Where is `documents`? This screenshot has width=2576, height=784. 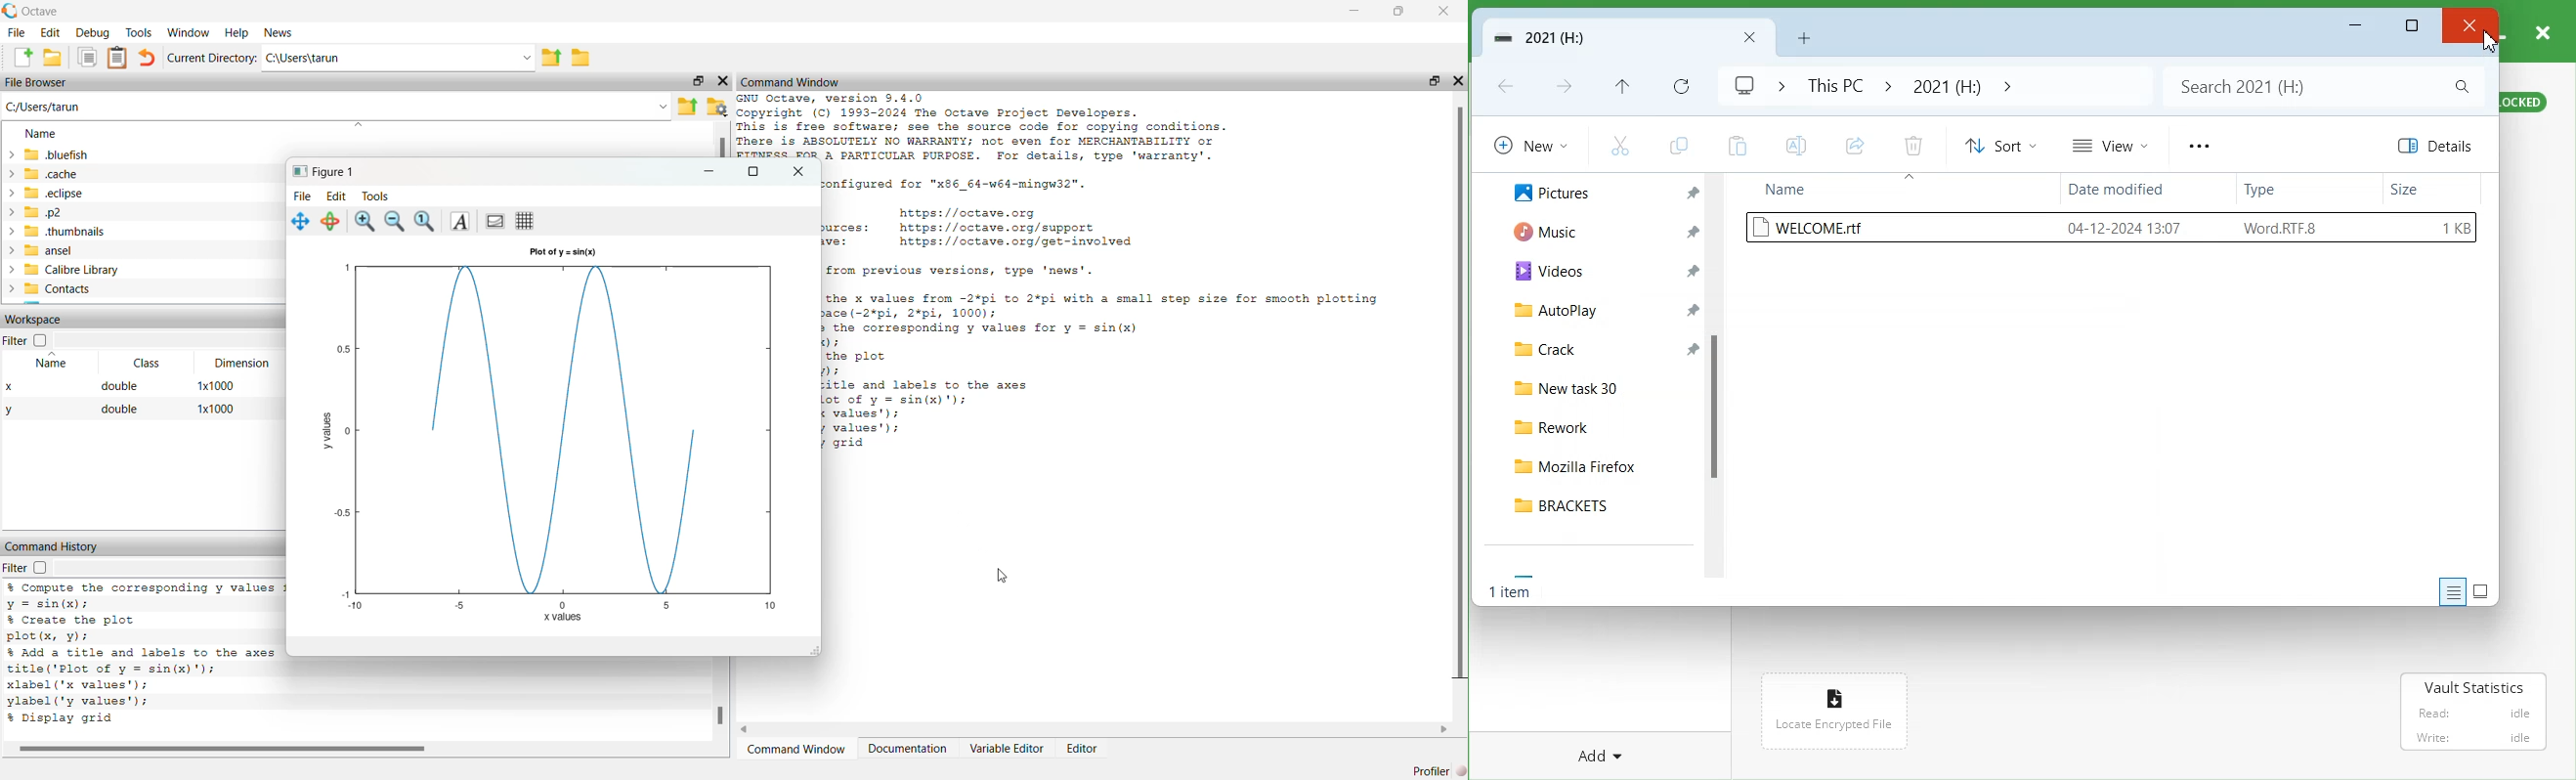
documents is located at coordinates (88, 57).